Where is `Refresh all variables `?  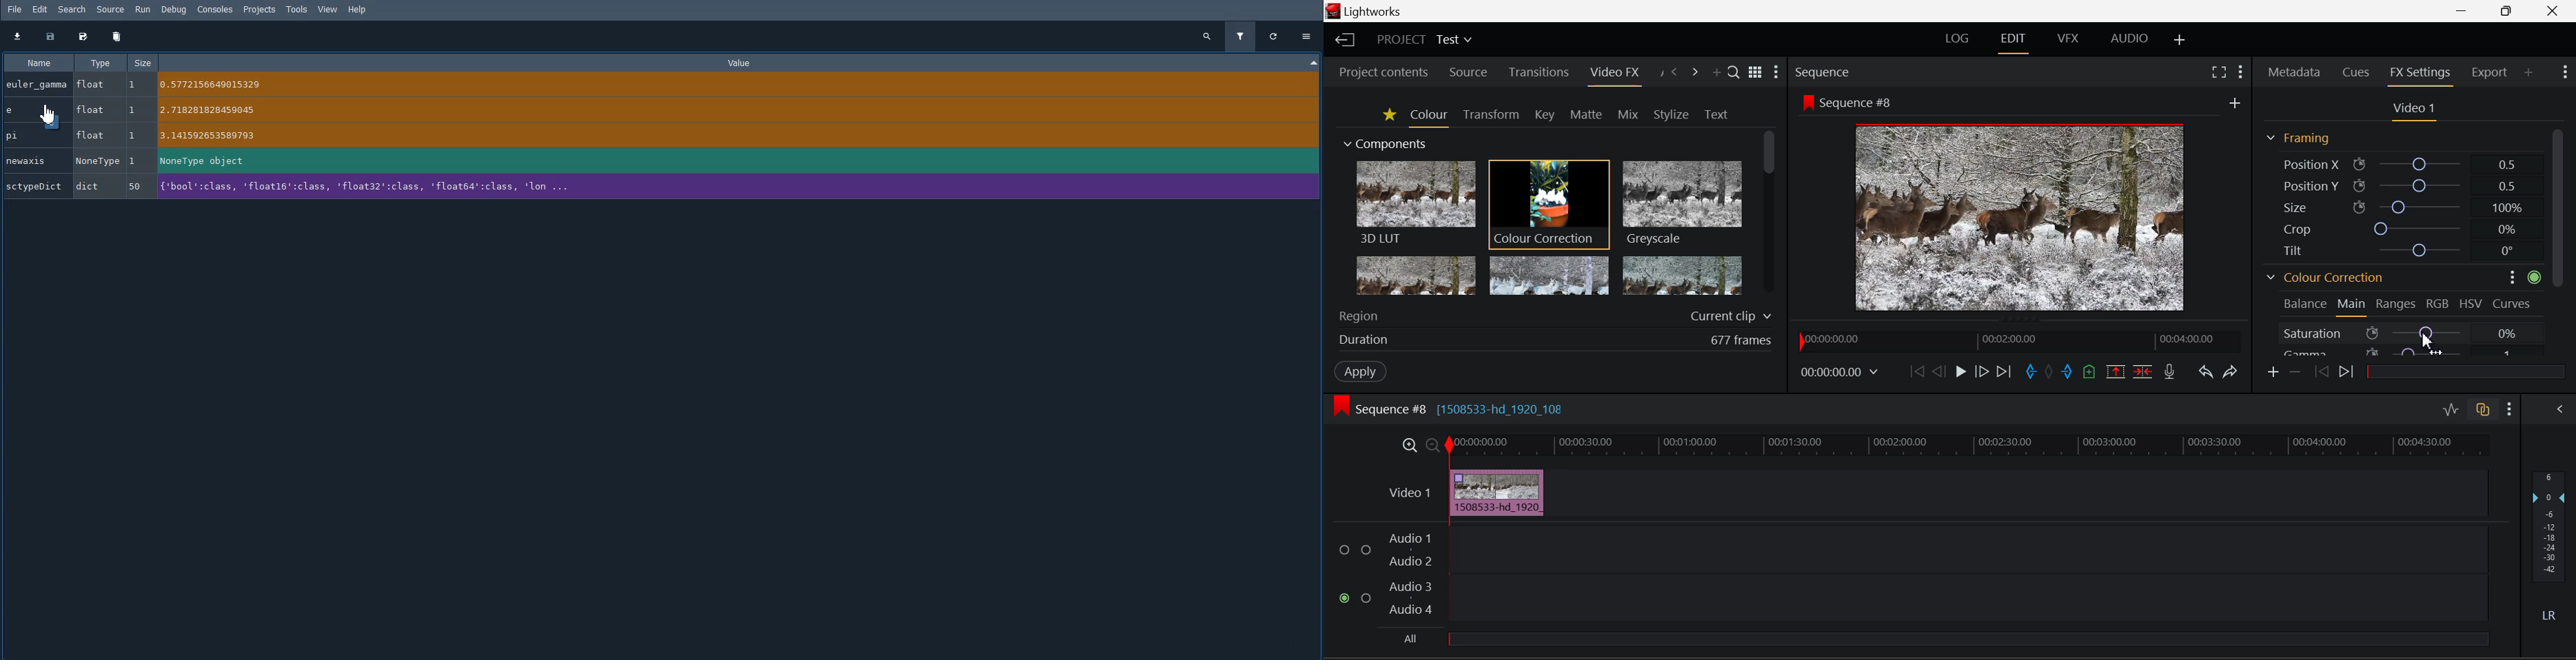
Refresh all variables  is located at coordinates (1275, 36).